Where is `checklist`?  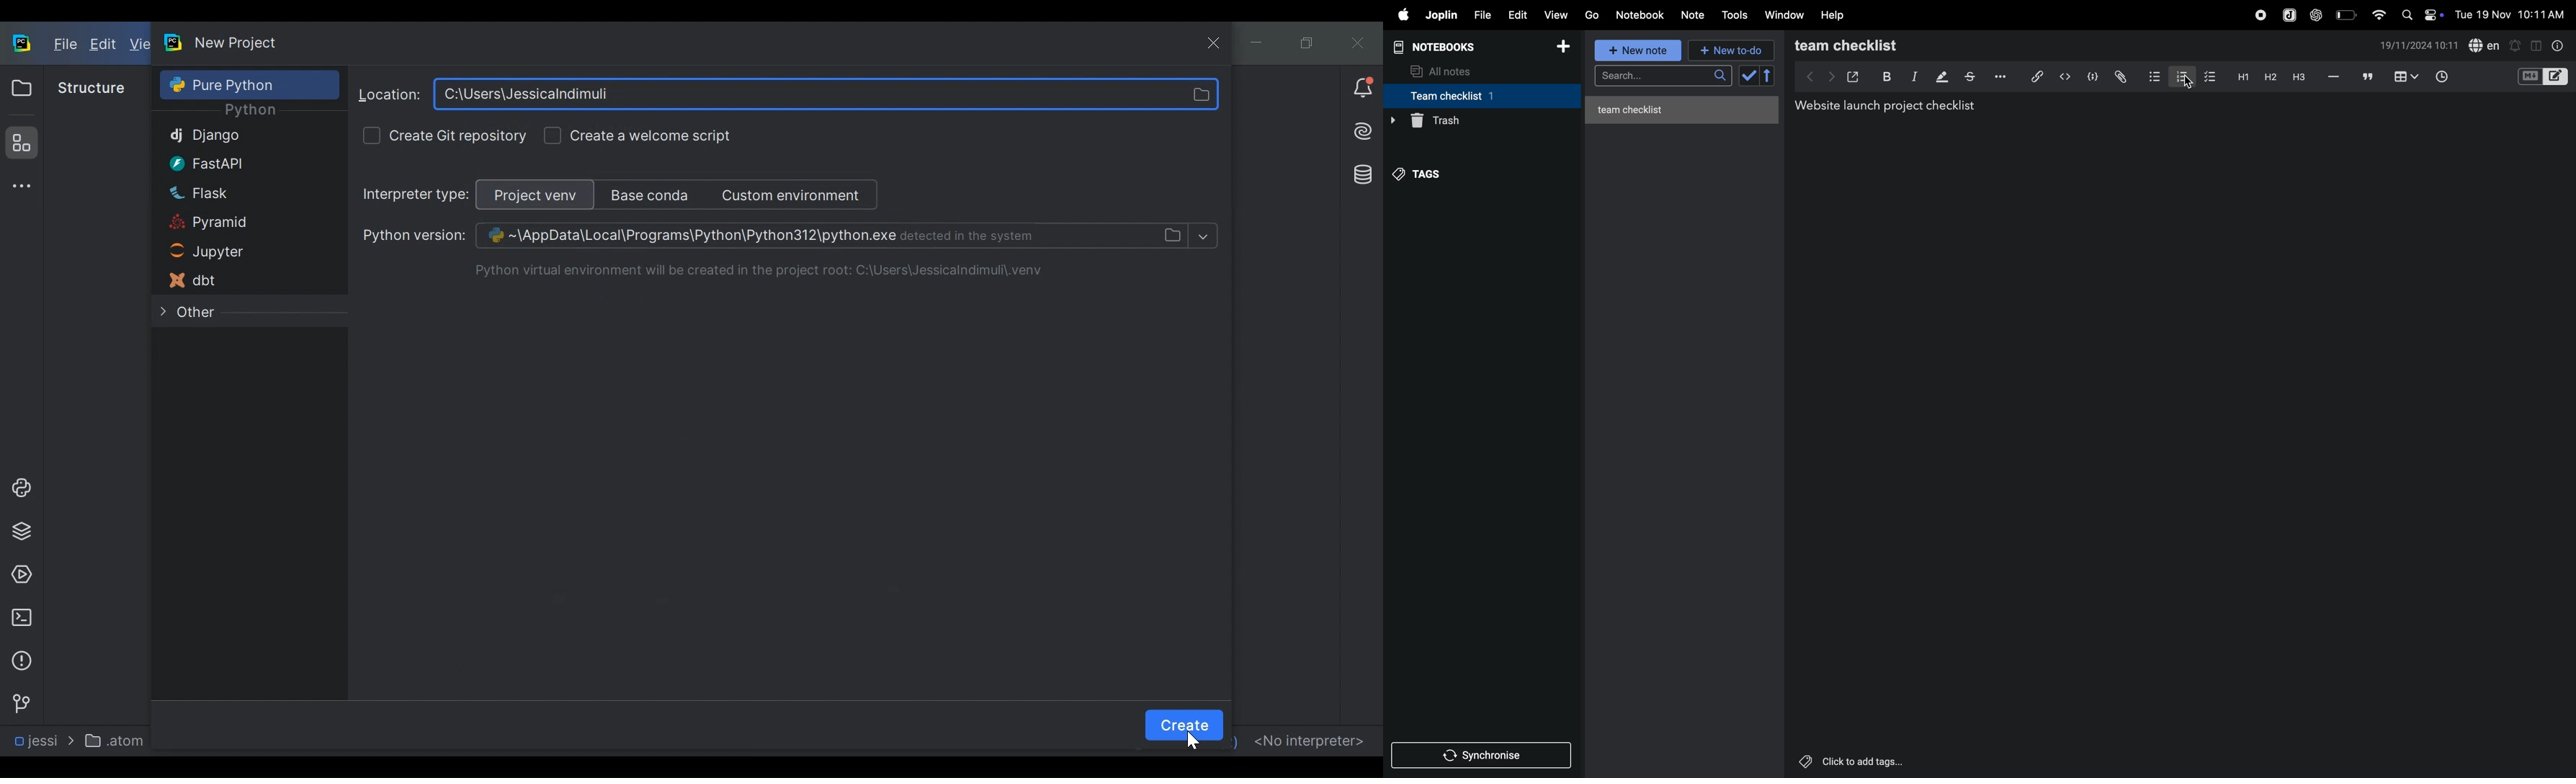 checklist is located at coordinates (2211, 77).